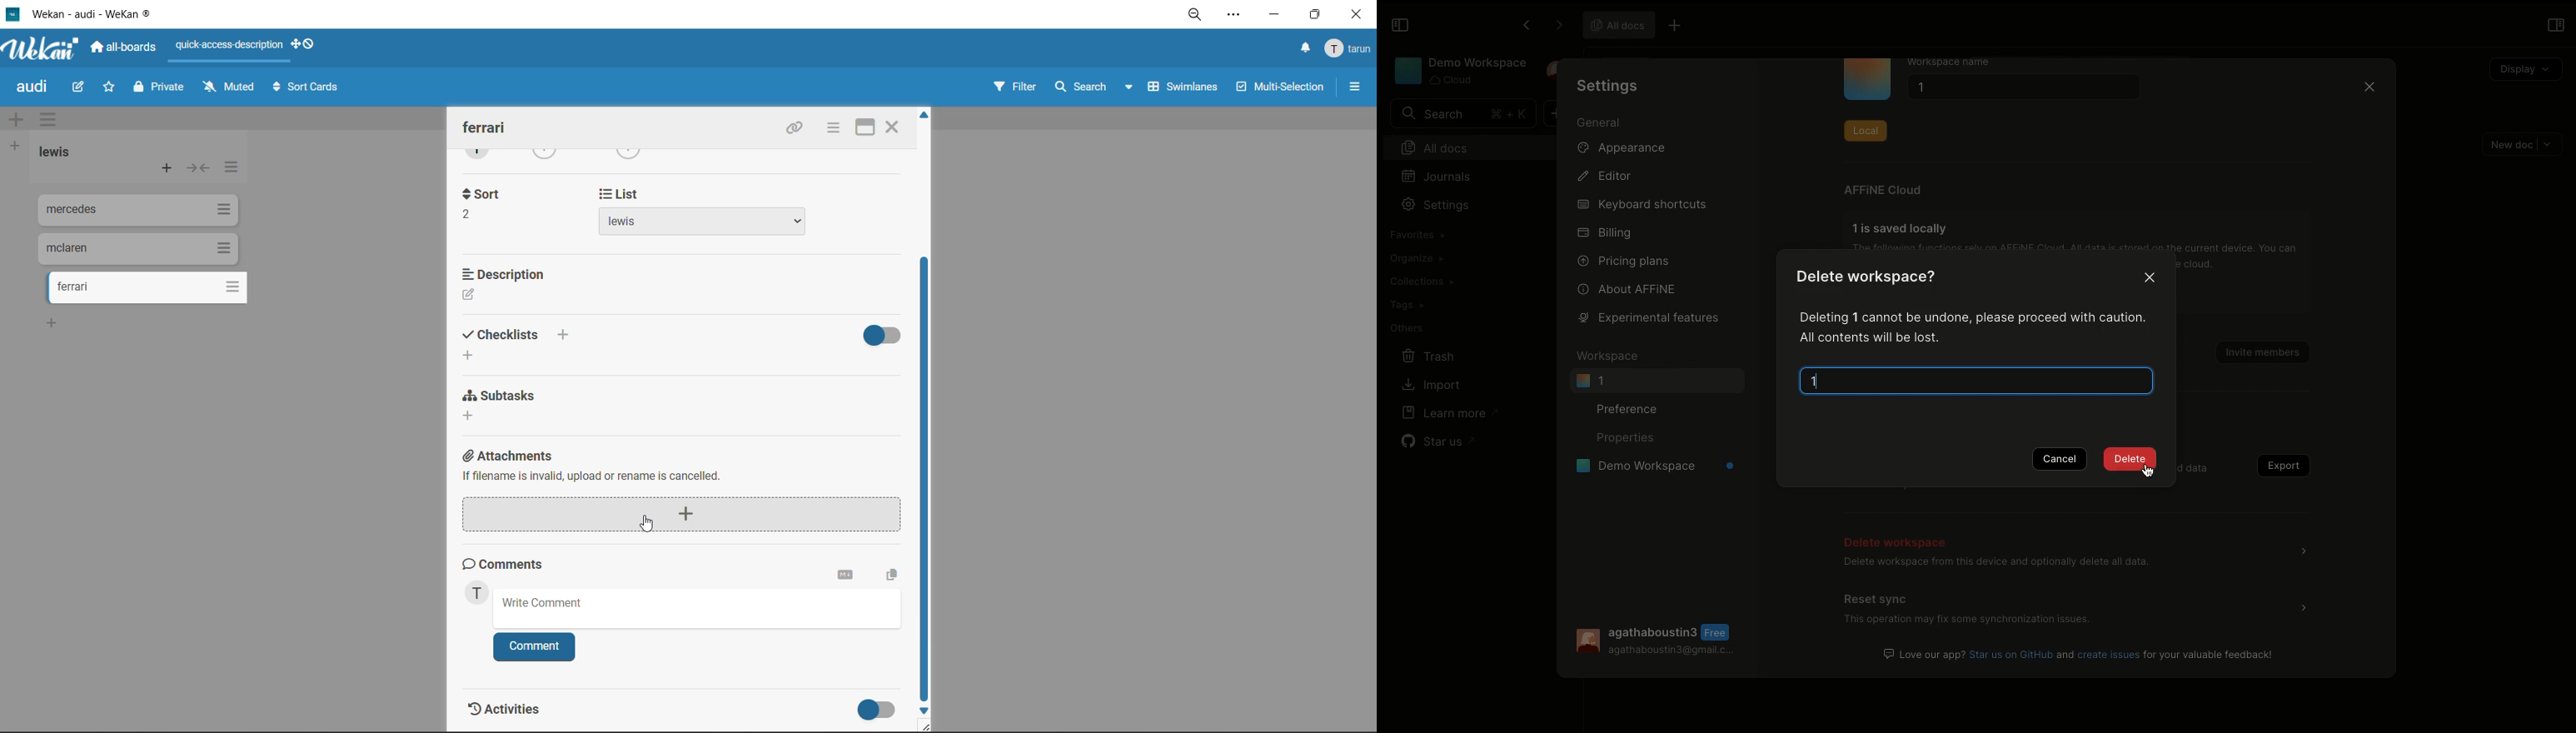 The image size is (2576, 756). What do you see at coordinates (1607, 177) in the screenshot?
I see `Editor` at bounding box center [1607, 177].